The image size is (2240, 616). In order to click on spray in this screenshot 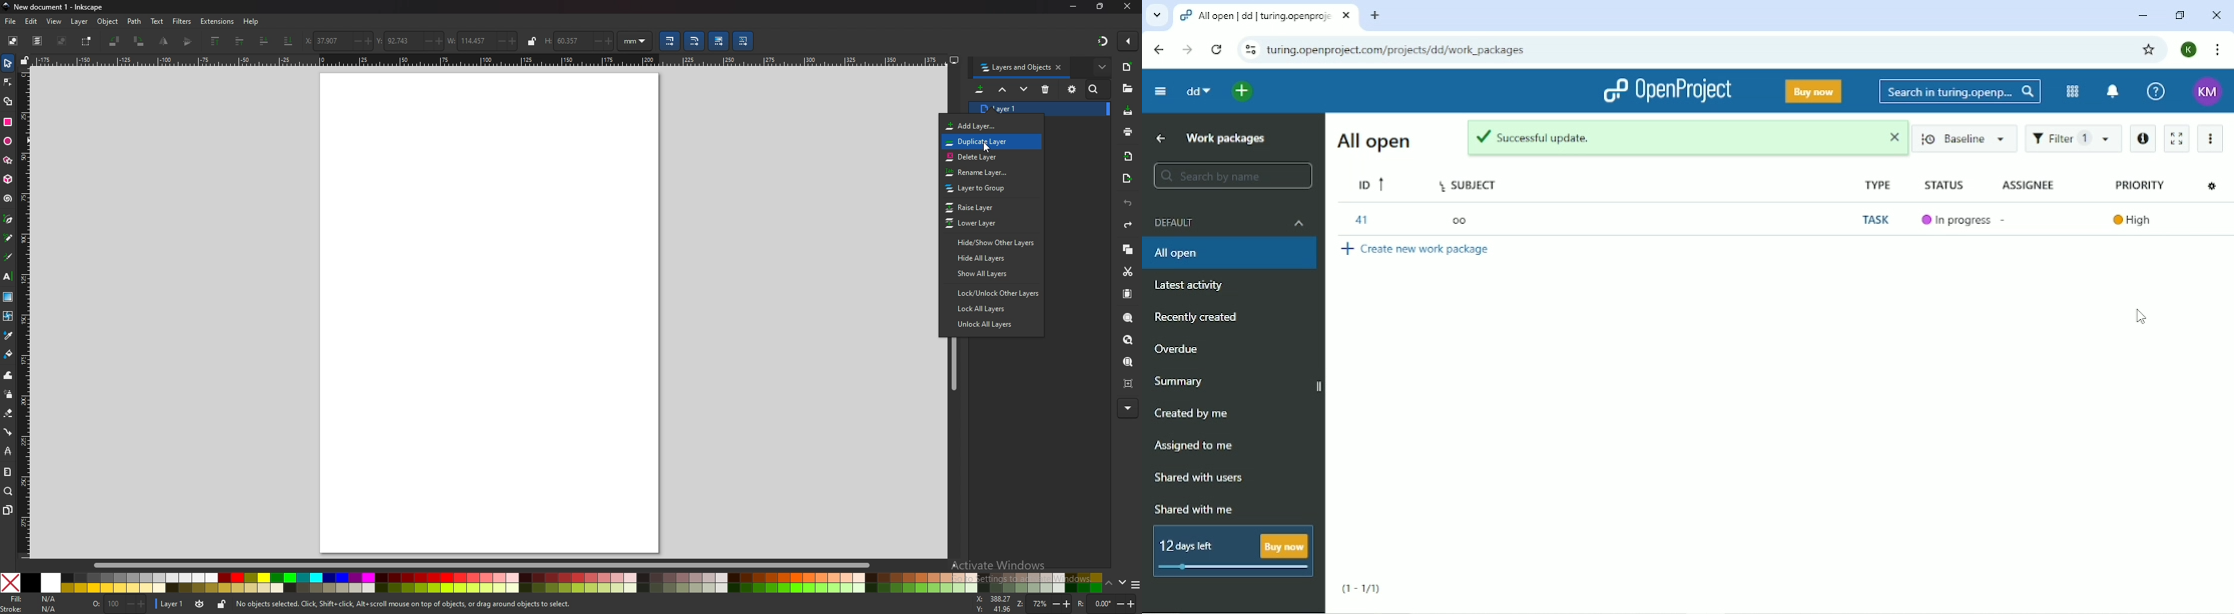, I will do `click(8, 393)`.